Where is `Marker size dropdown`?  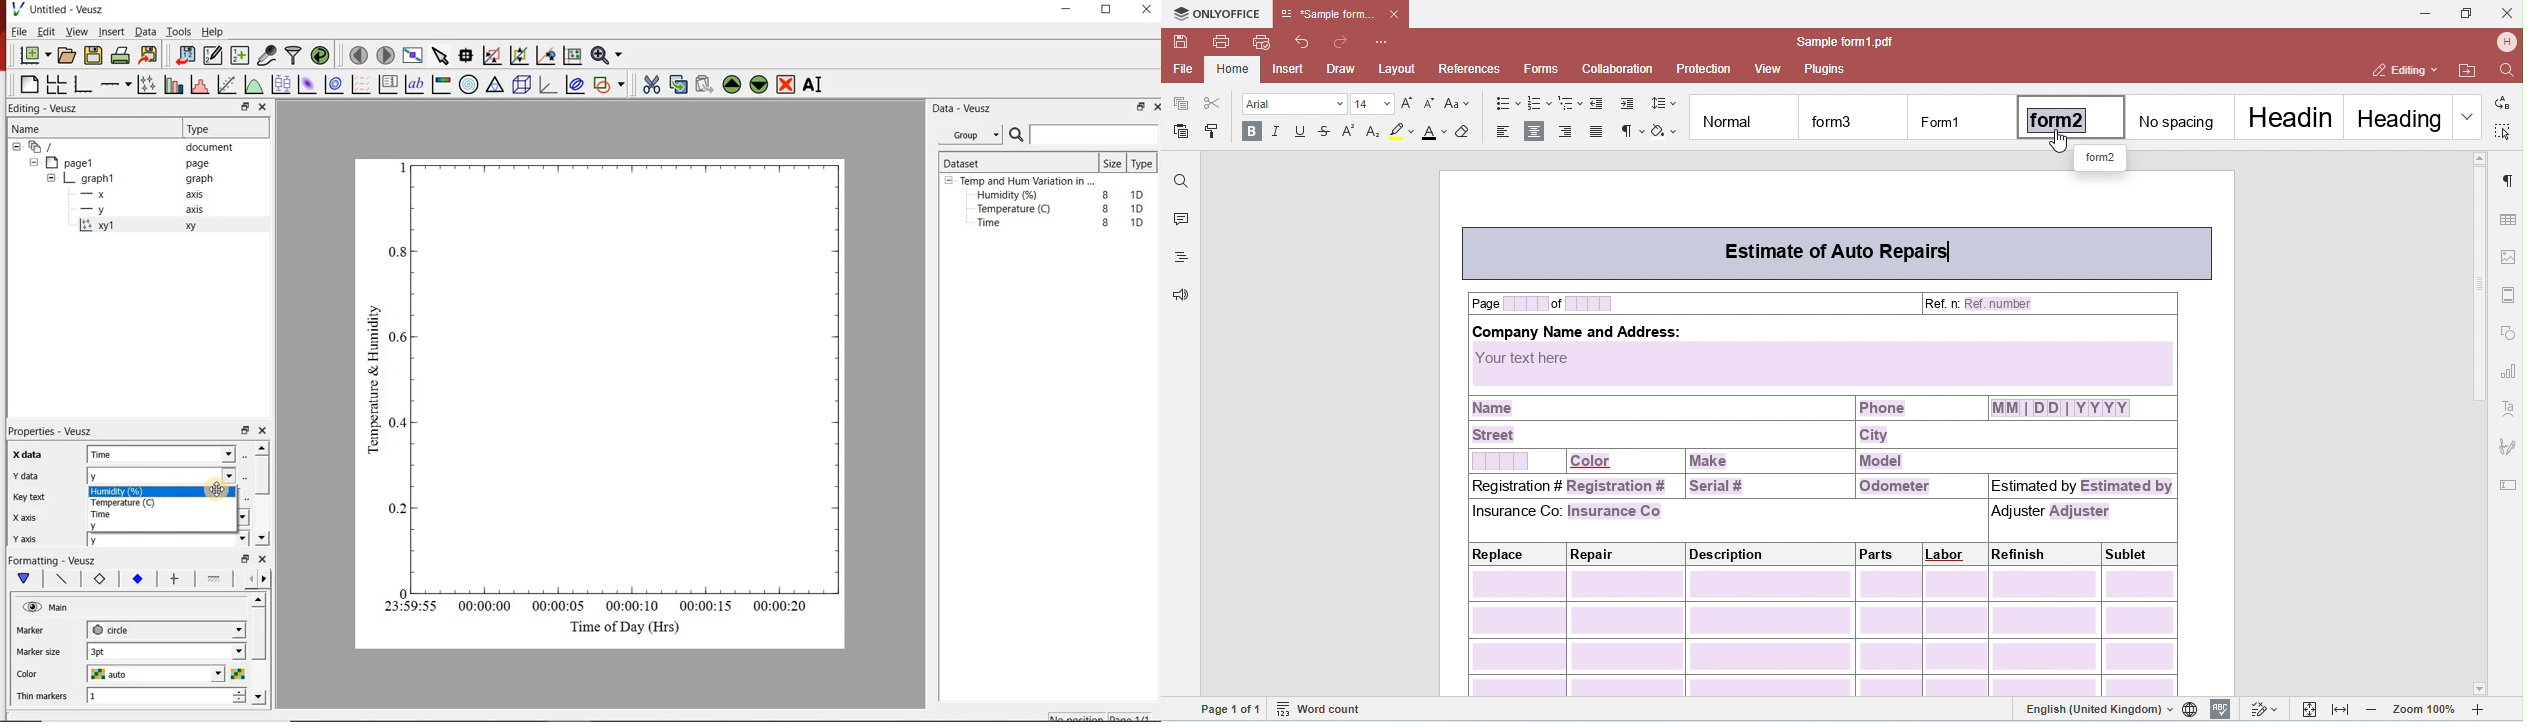 Marker size dropdown is located at coordinates (207, 652).